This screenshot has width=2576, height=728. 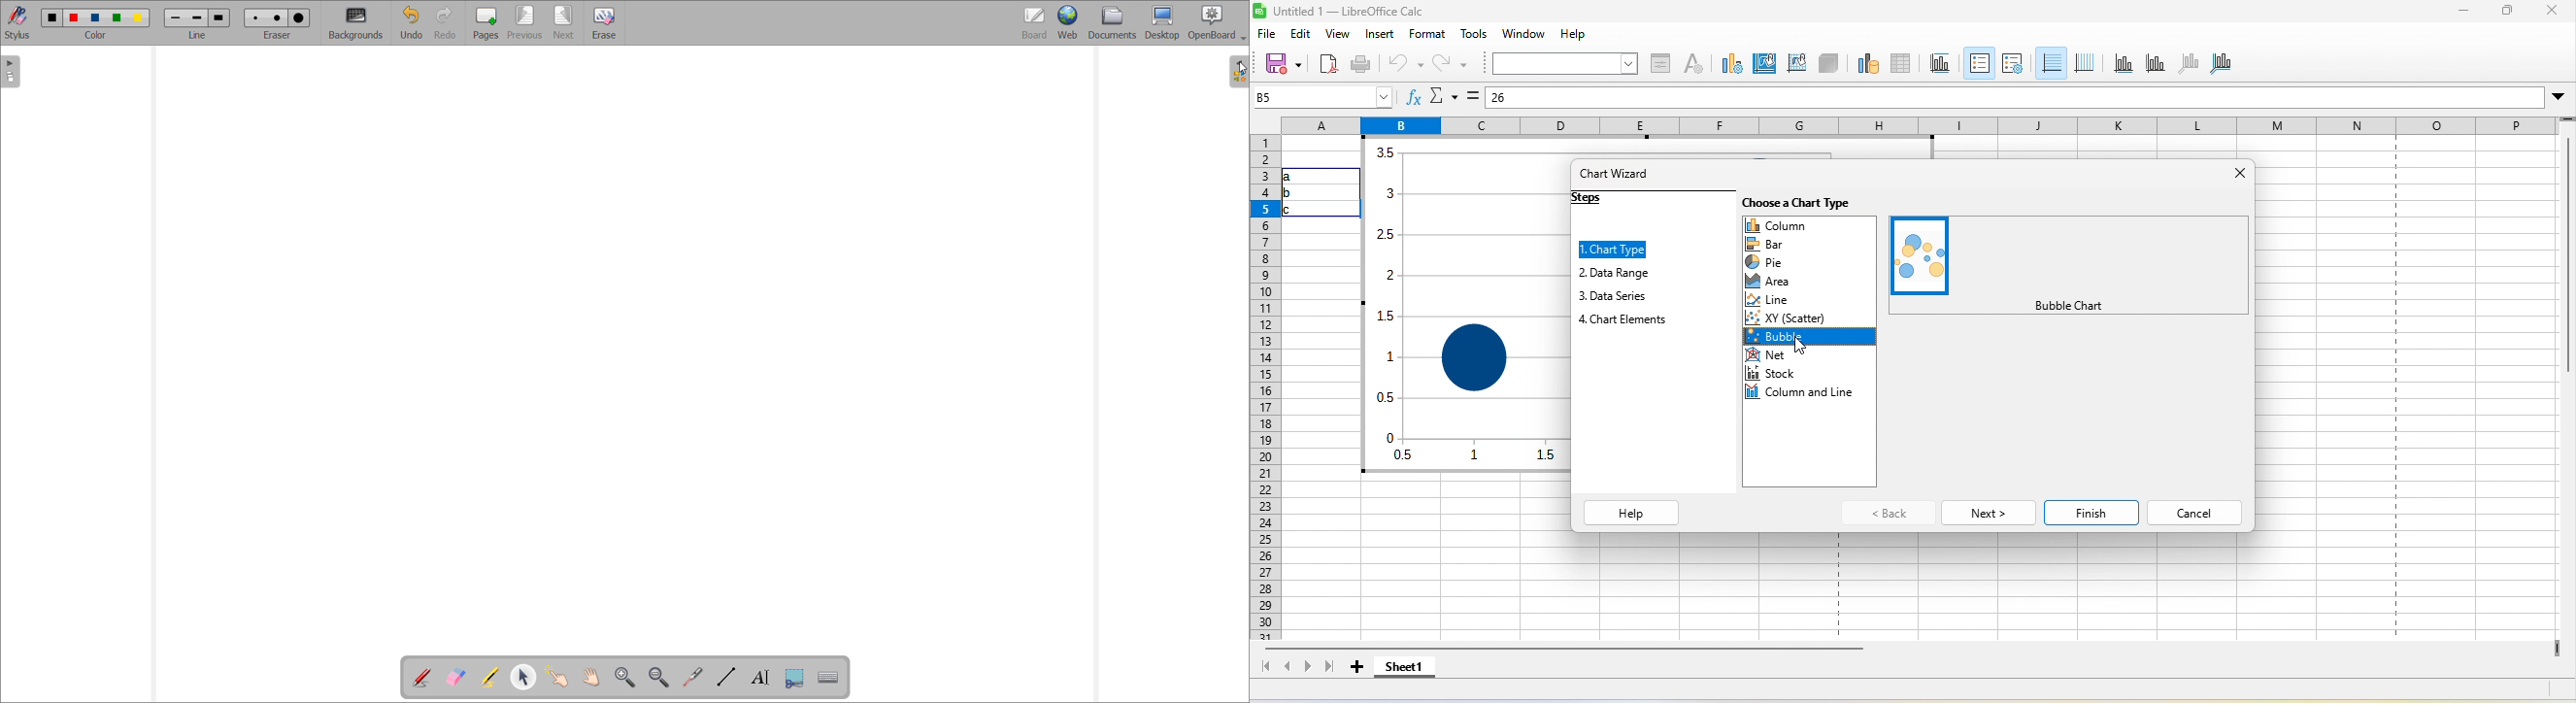 I want to click on next, so click(x=1986, y=511).